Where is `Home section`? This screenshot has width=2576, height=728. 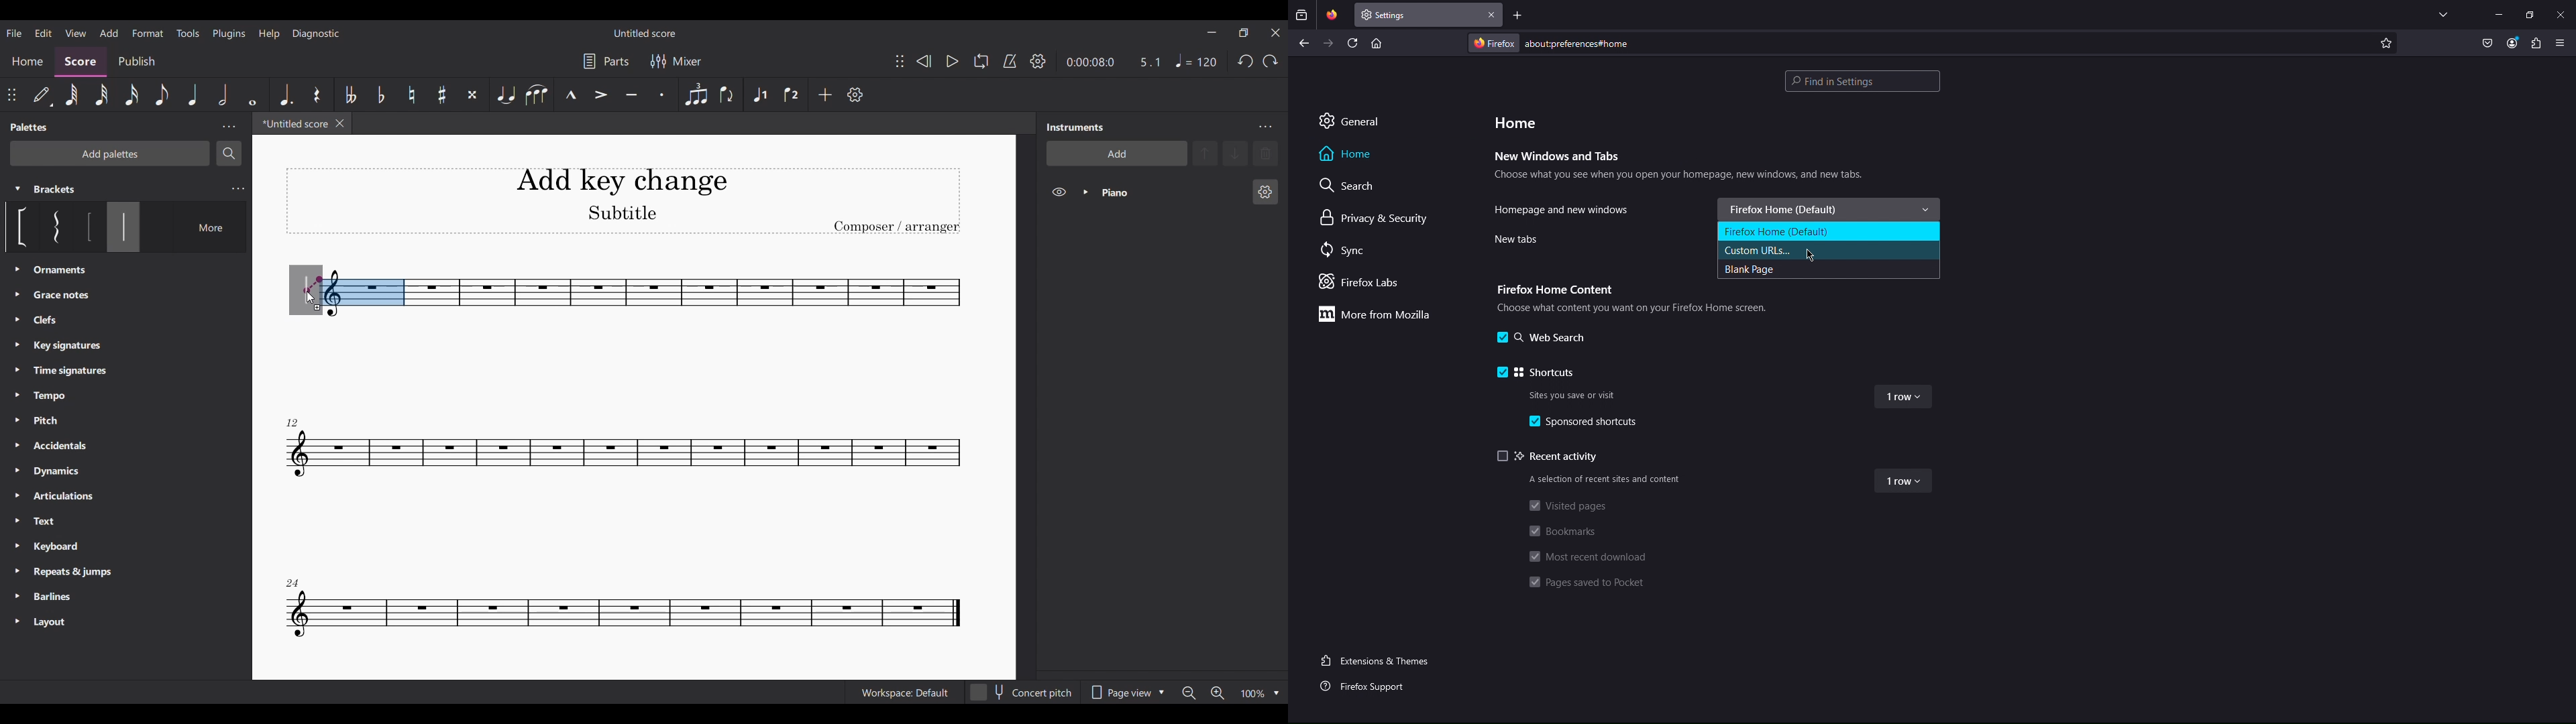
Home section is located at coordinates (28, 61).